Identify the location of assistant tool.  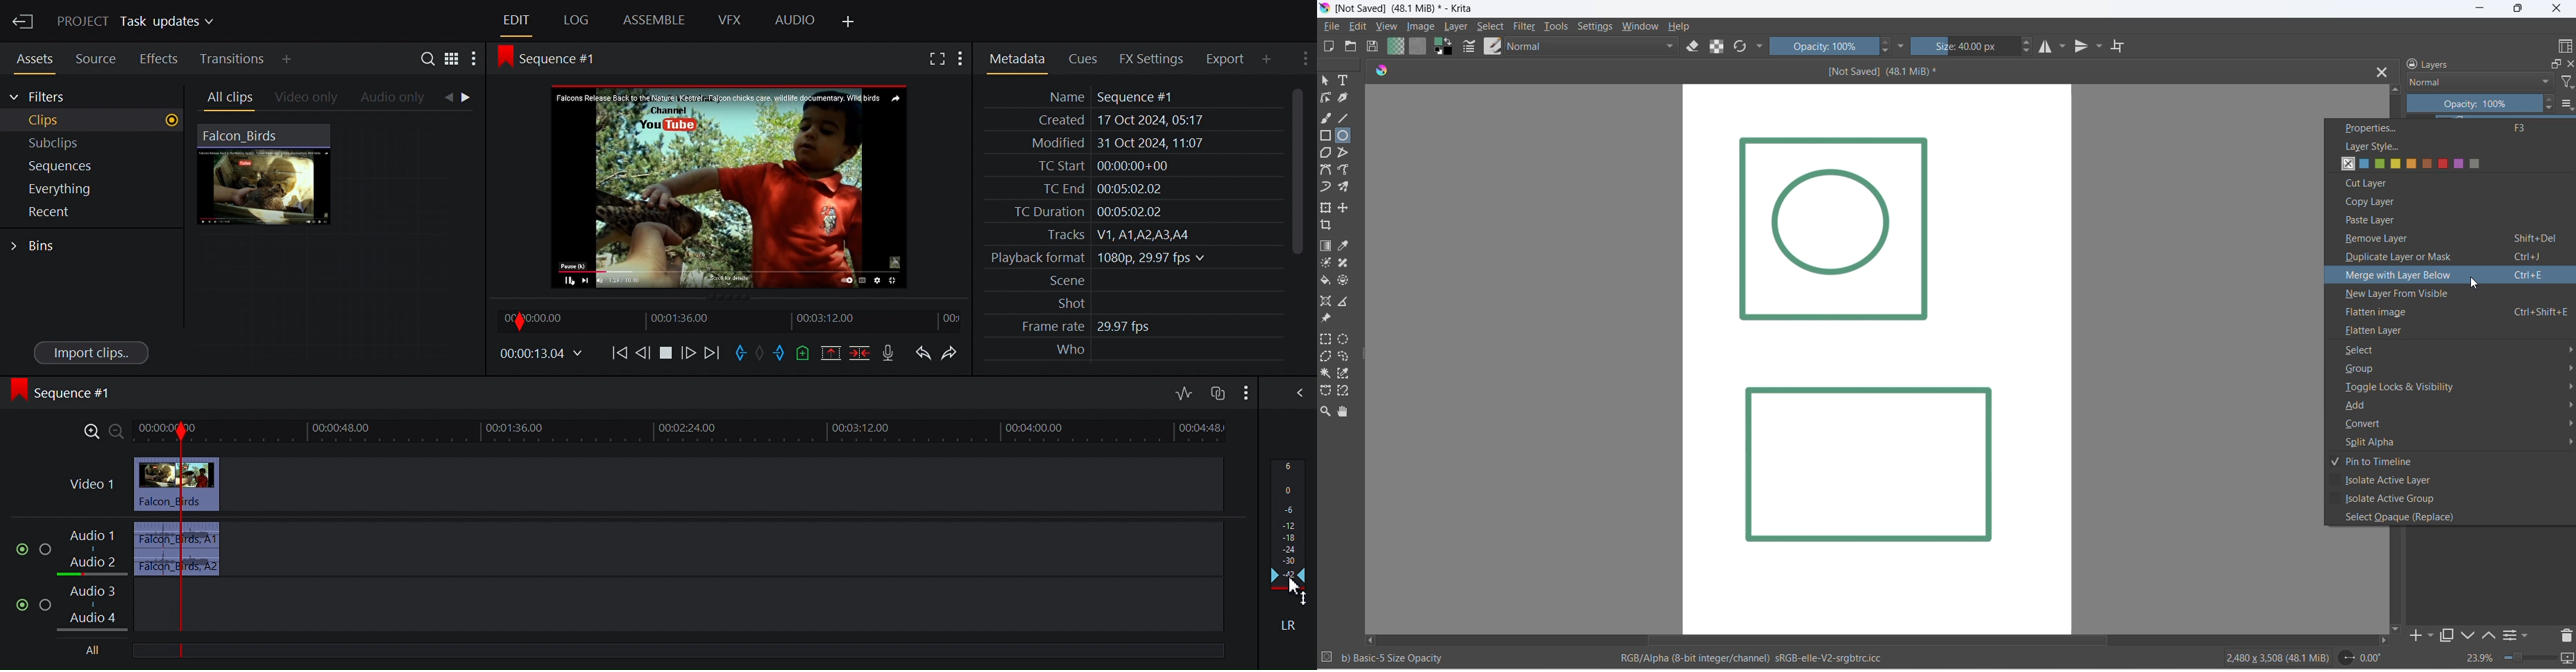
(1326, 301).